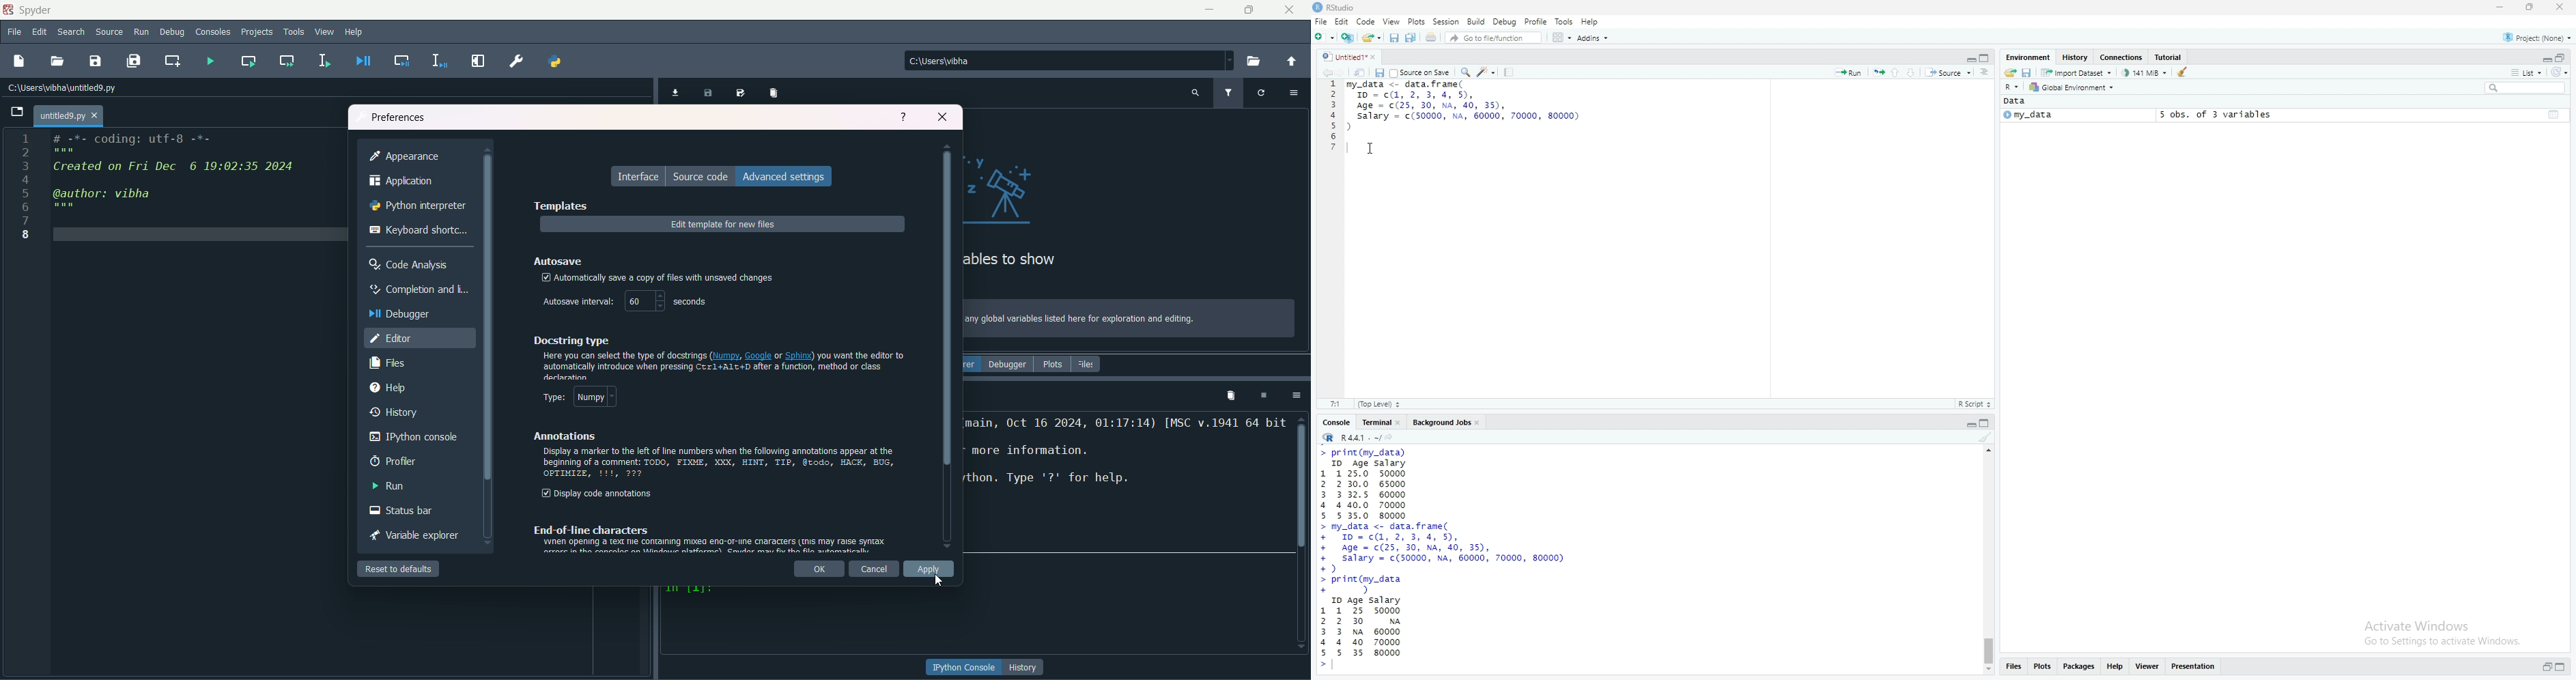 The height and width of the screenshot is (700, 2576). I want to click on refresh variable, so click(1261, 91).